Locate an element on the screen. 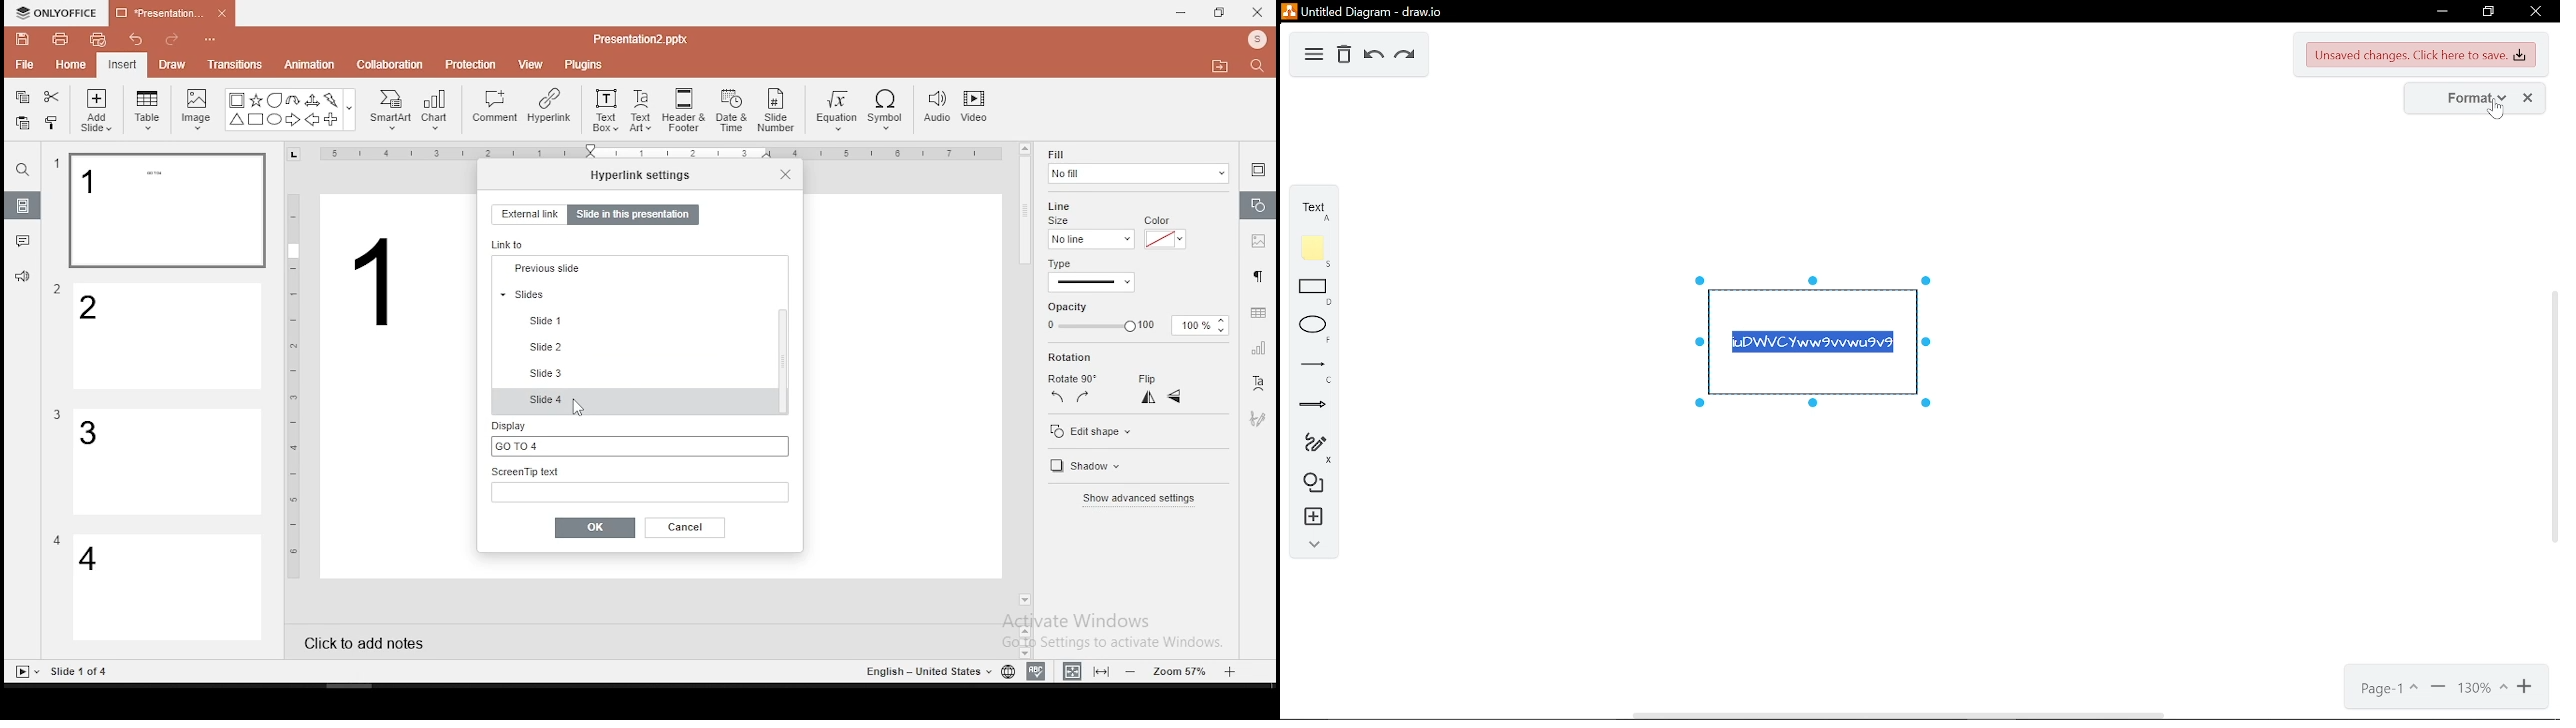  zoom level is located at coordinates (1183, 670).